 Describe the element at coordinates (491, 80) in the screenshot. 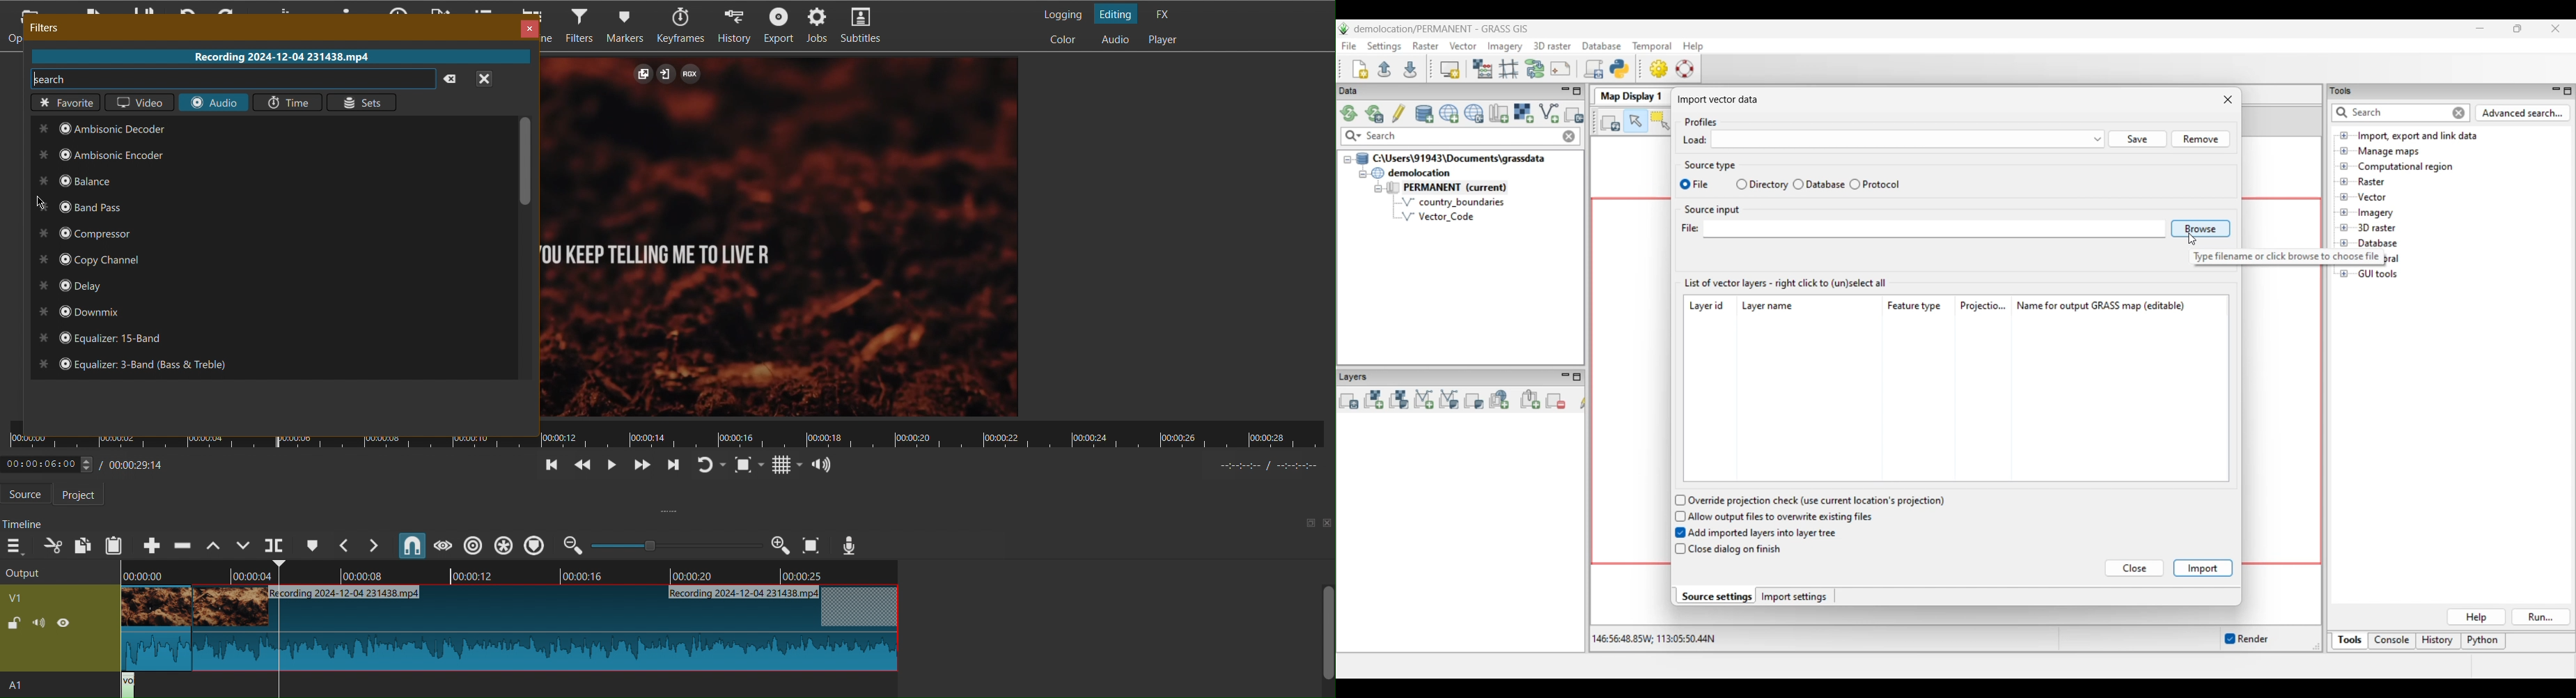

I see `close` at that location.